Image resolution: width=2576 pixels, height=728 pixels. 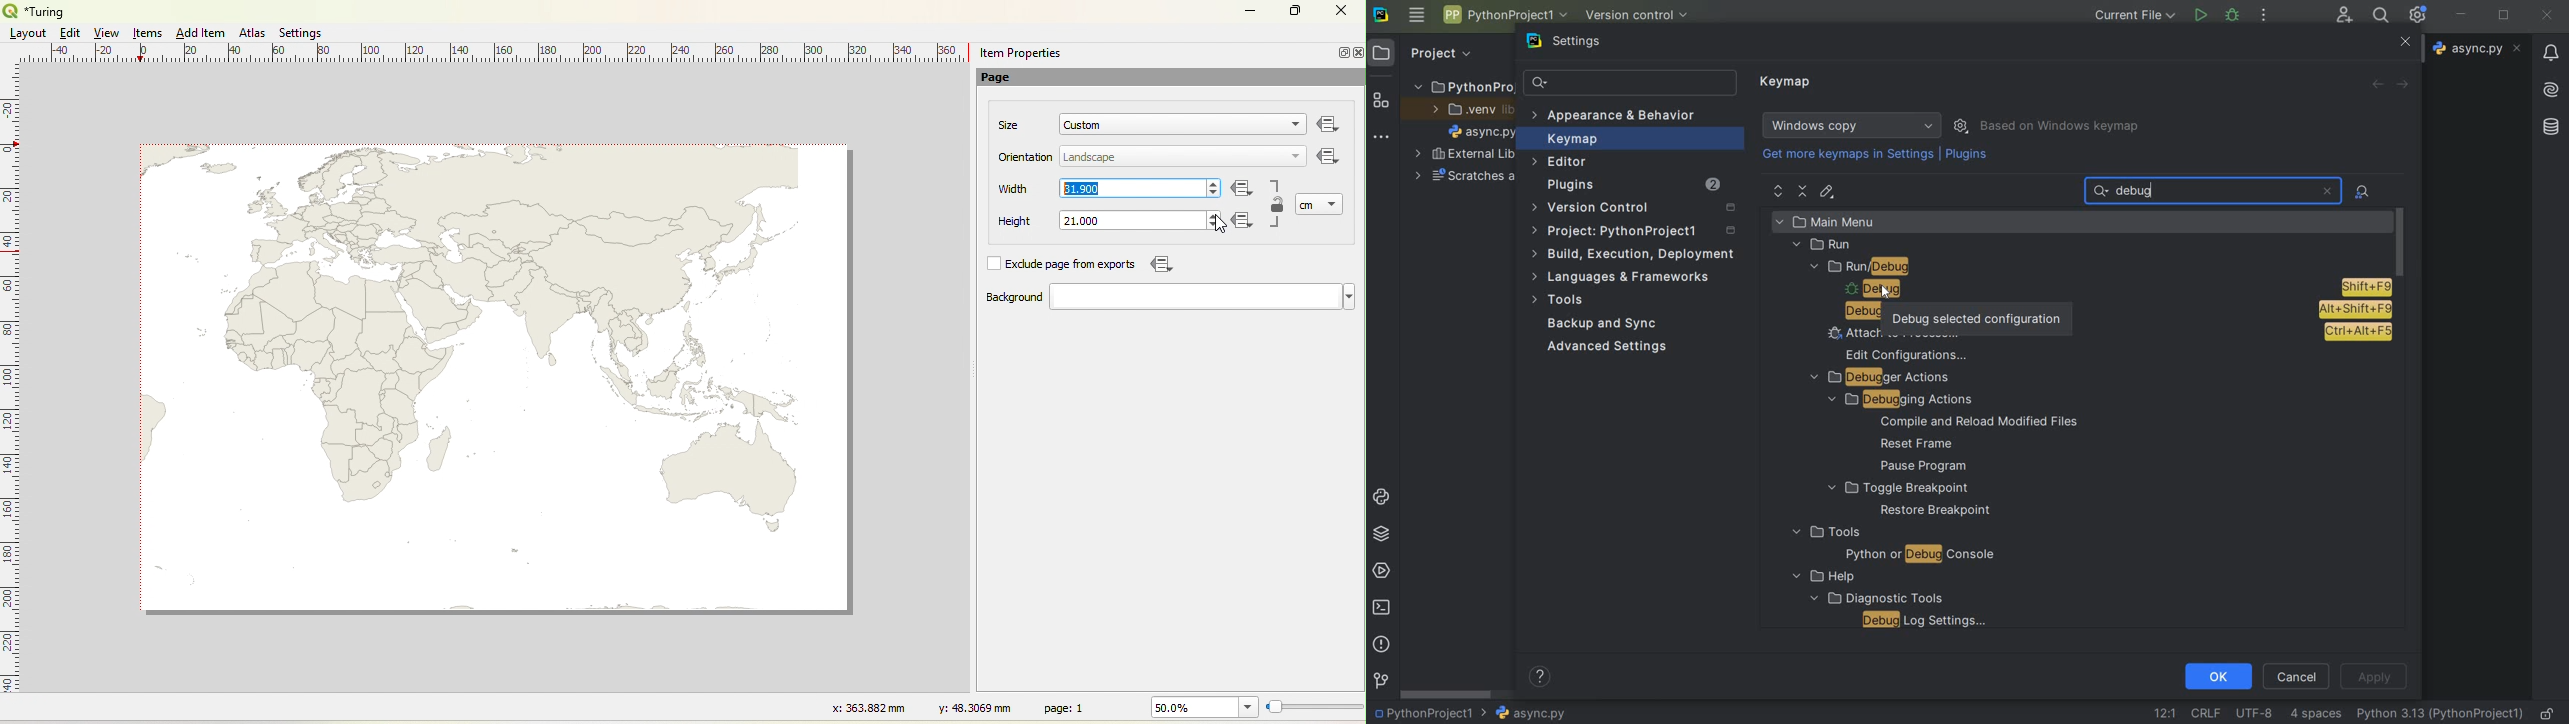 I want to click on attachment, so click(x=2106, y=333).